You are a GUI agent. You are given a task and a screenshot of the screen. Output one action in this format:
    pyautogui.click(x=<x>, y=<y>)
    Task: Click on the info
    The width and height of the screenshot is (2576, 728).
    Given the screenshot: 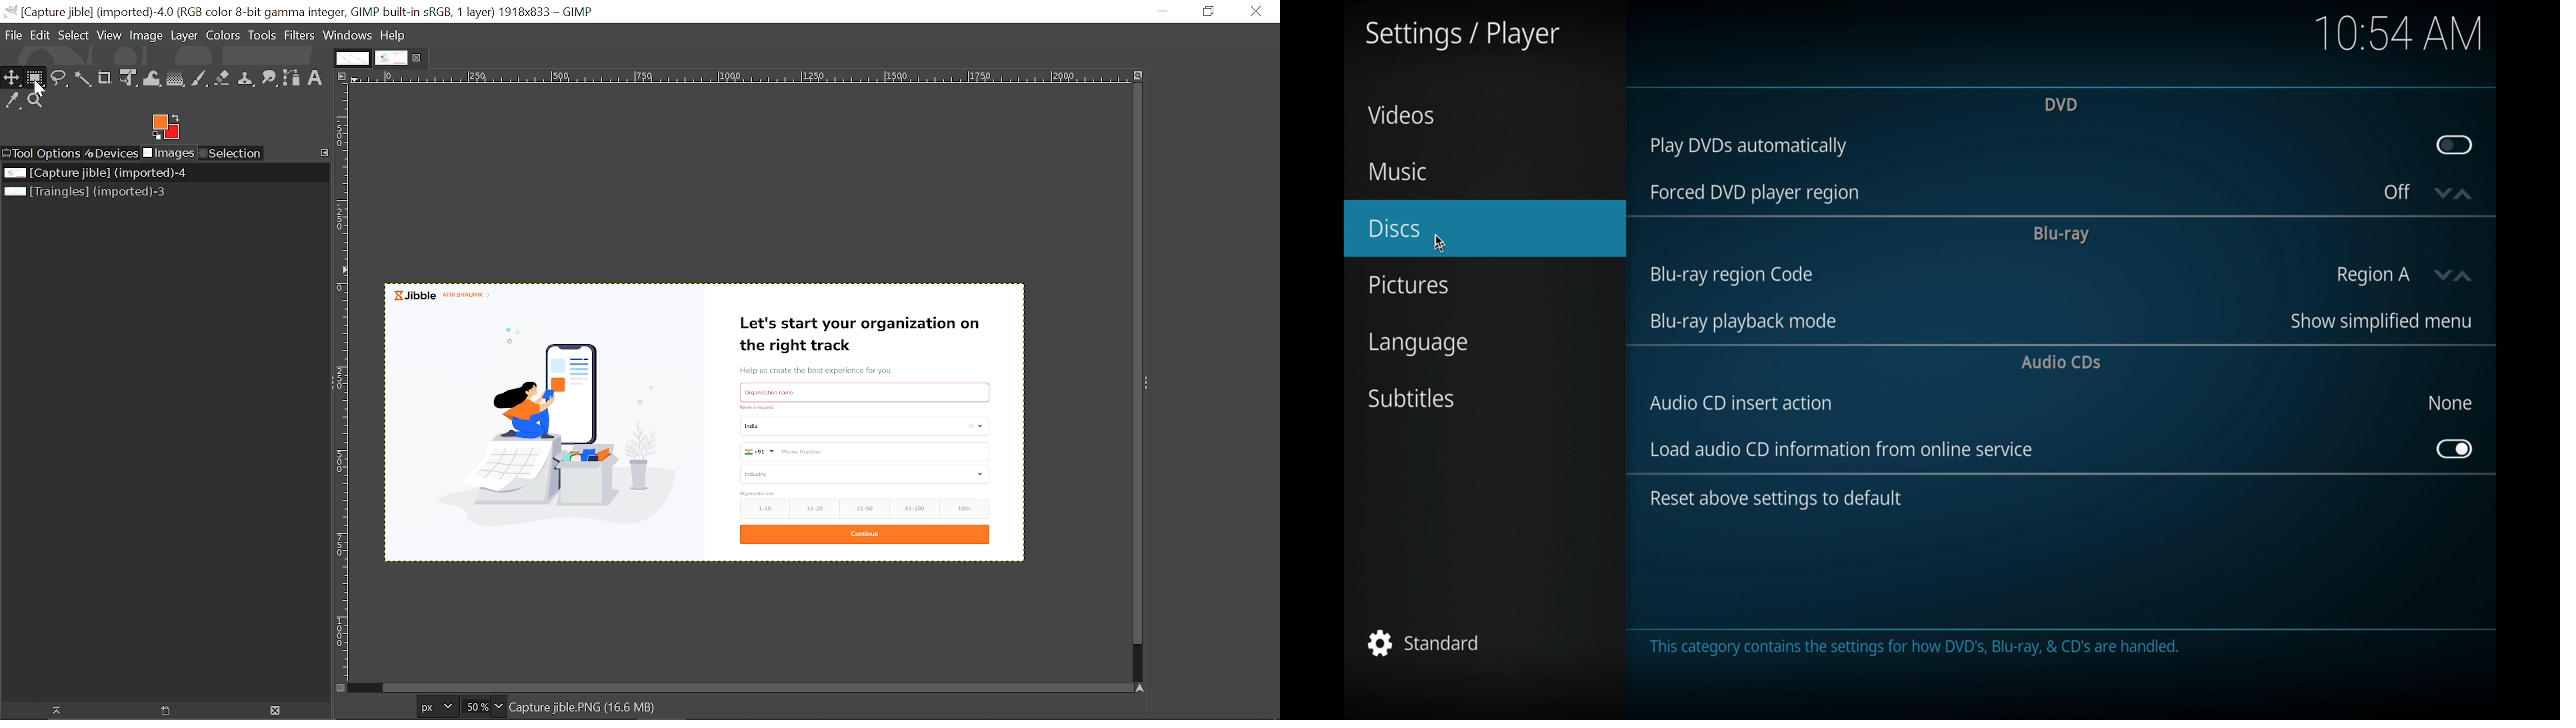 What is the action you would take?
    pyautogui.click(x=1775, y=499)
    